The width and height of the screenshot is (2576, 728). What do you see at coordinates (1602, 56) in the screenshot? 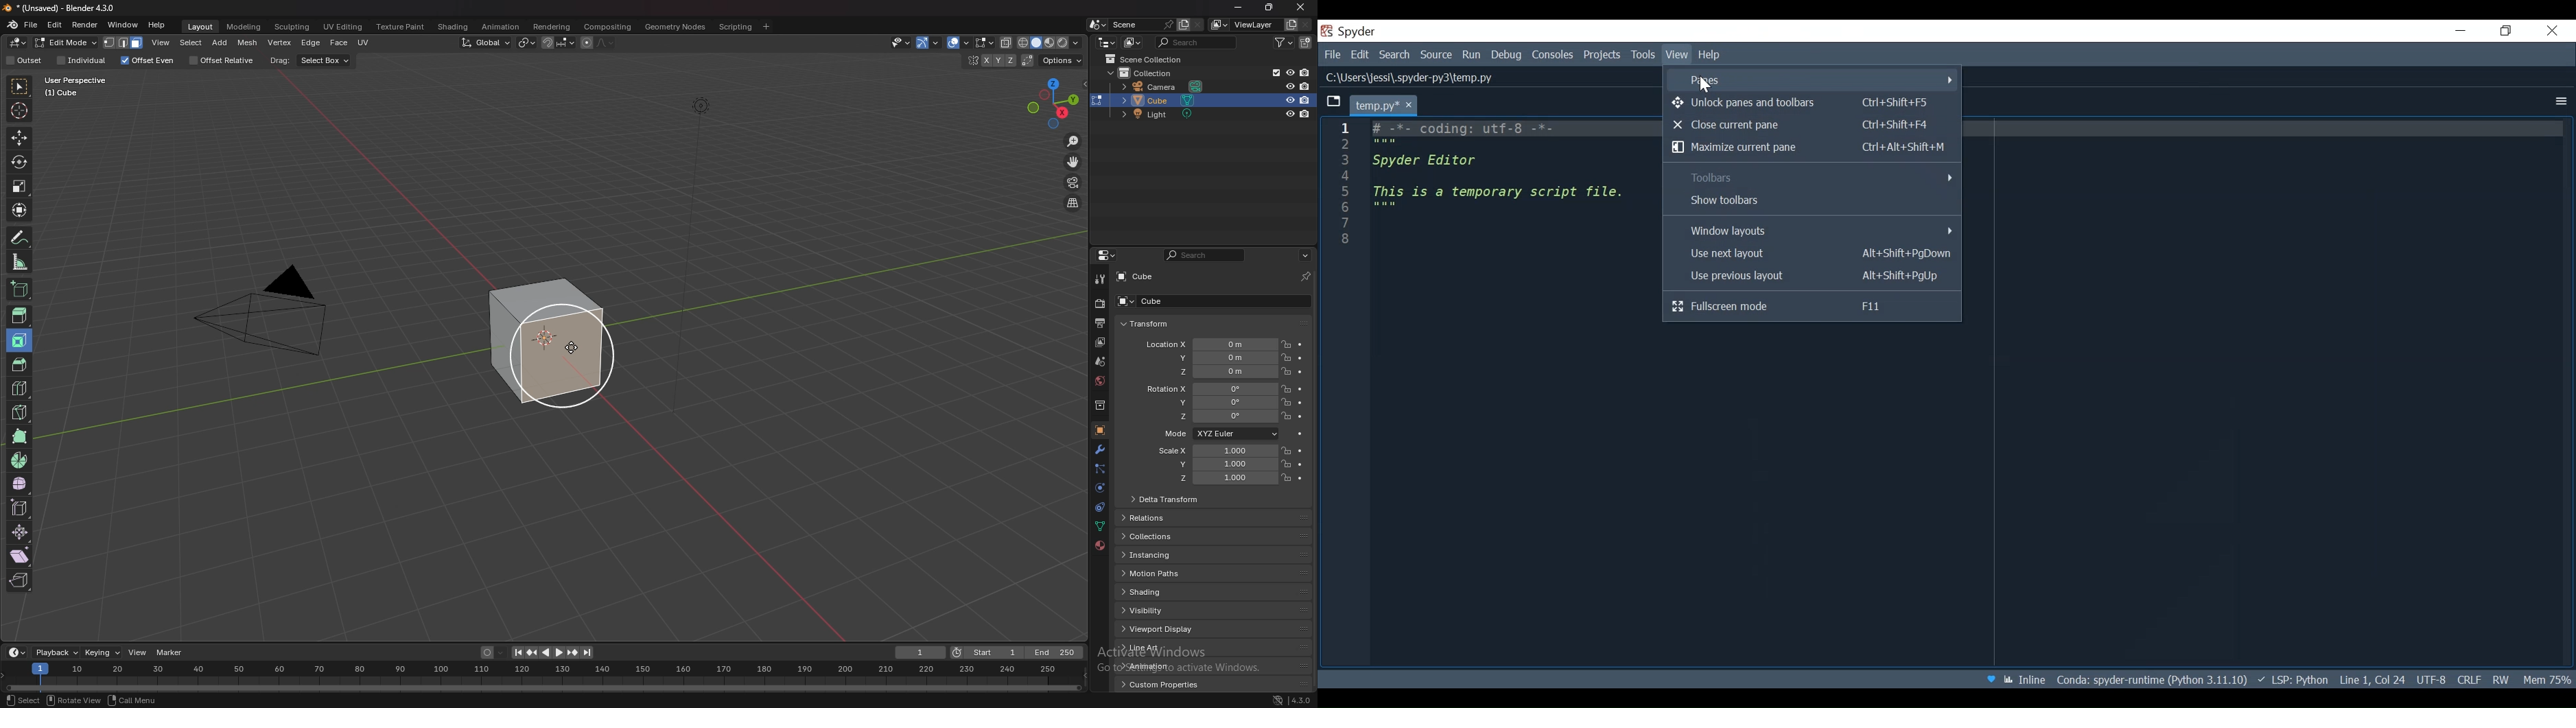
I see `Projects` at bounding box center [1602, 56].